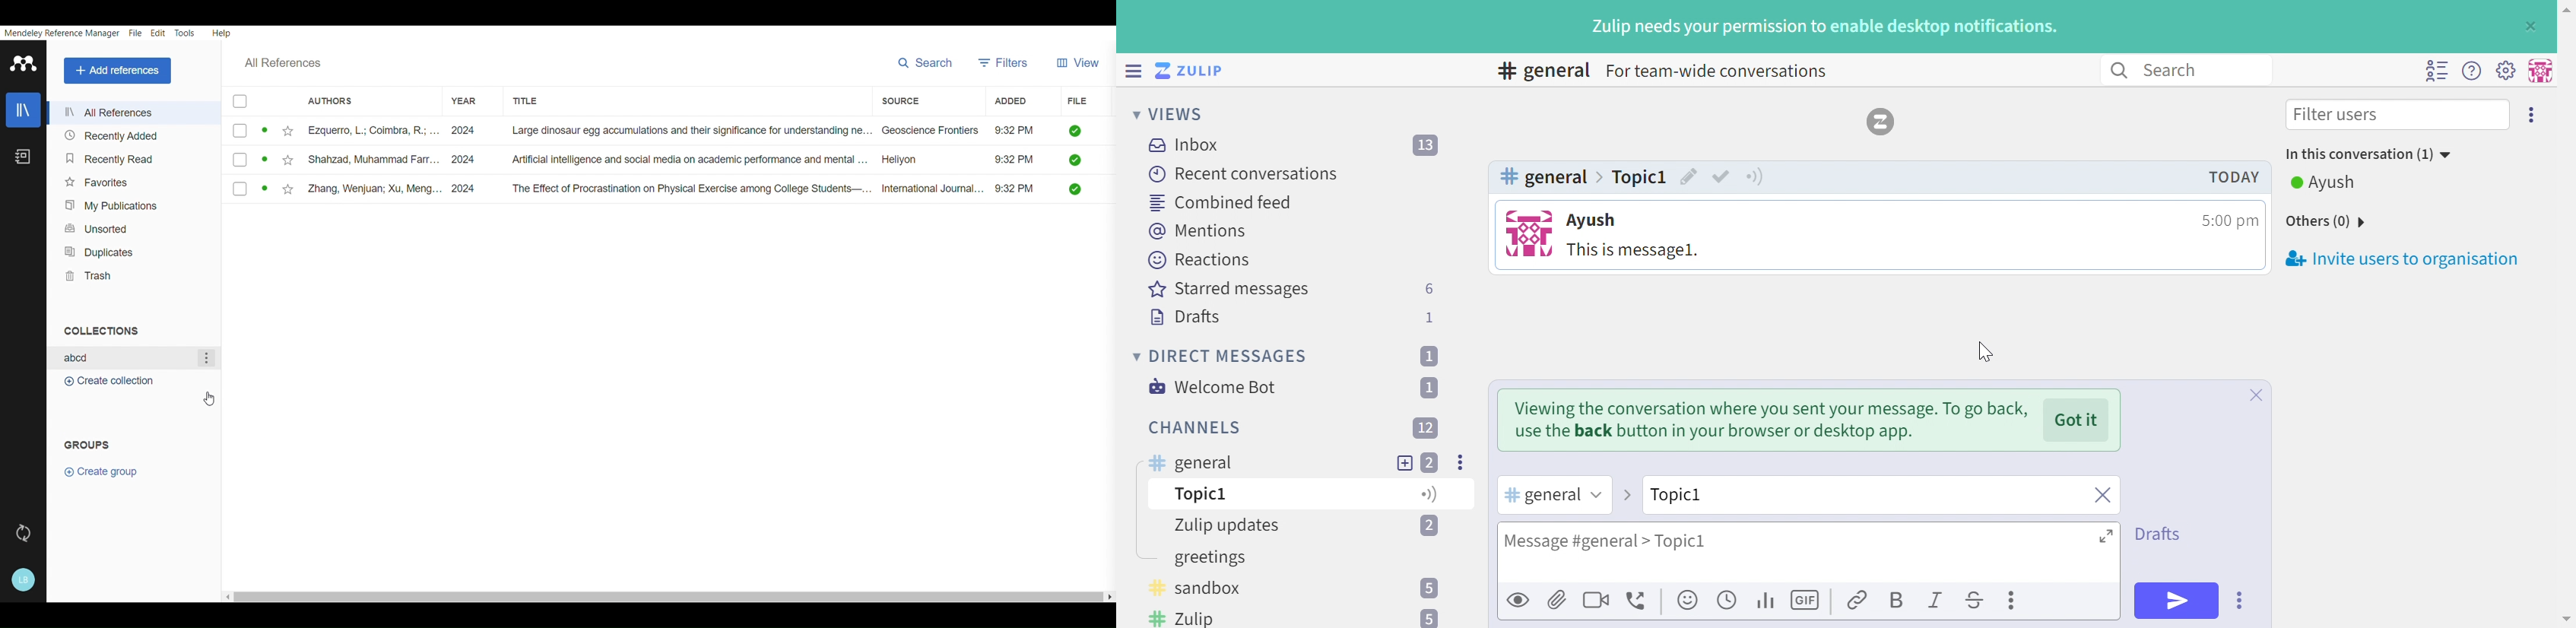 The image size is (2576, 644). Describe the element at coordinates (97, 249) in the screenshot. I see `Duplicates` at that location.